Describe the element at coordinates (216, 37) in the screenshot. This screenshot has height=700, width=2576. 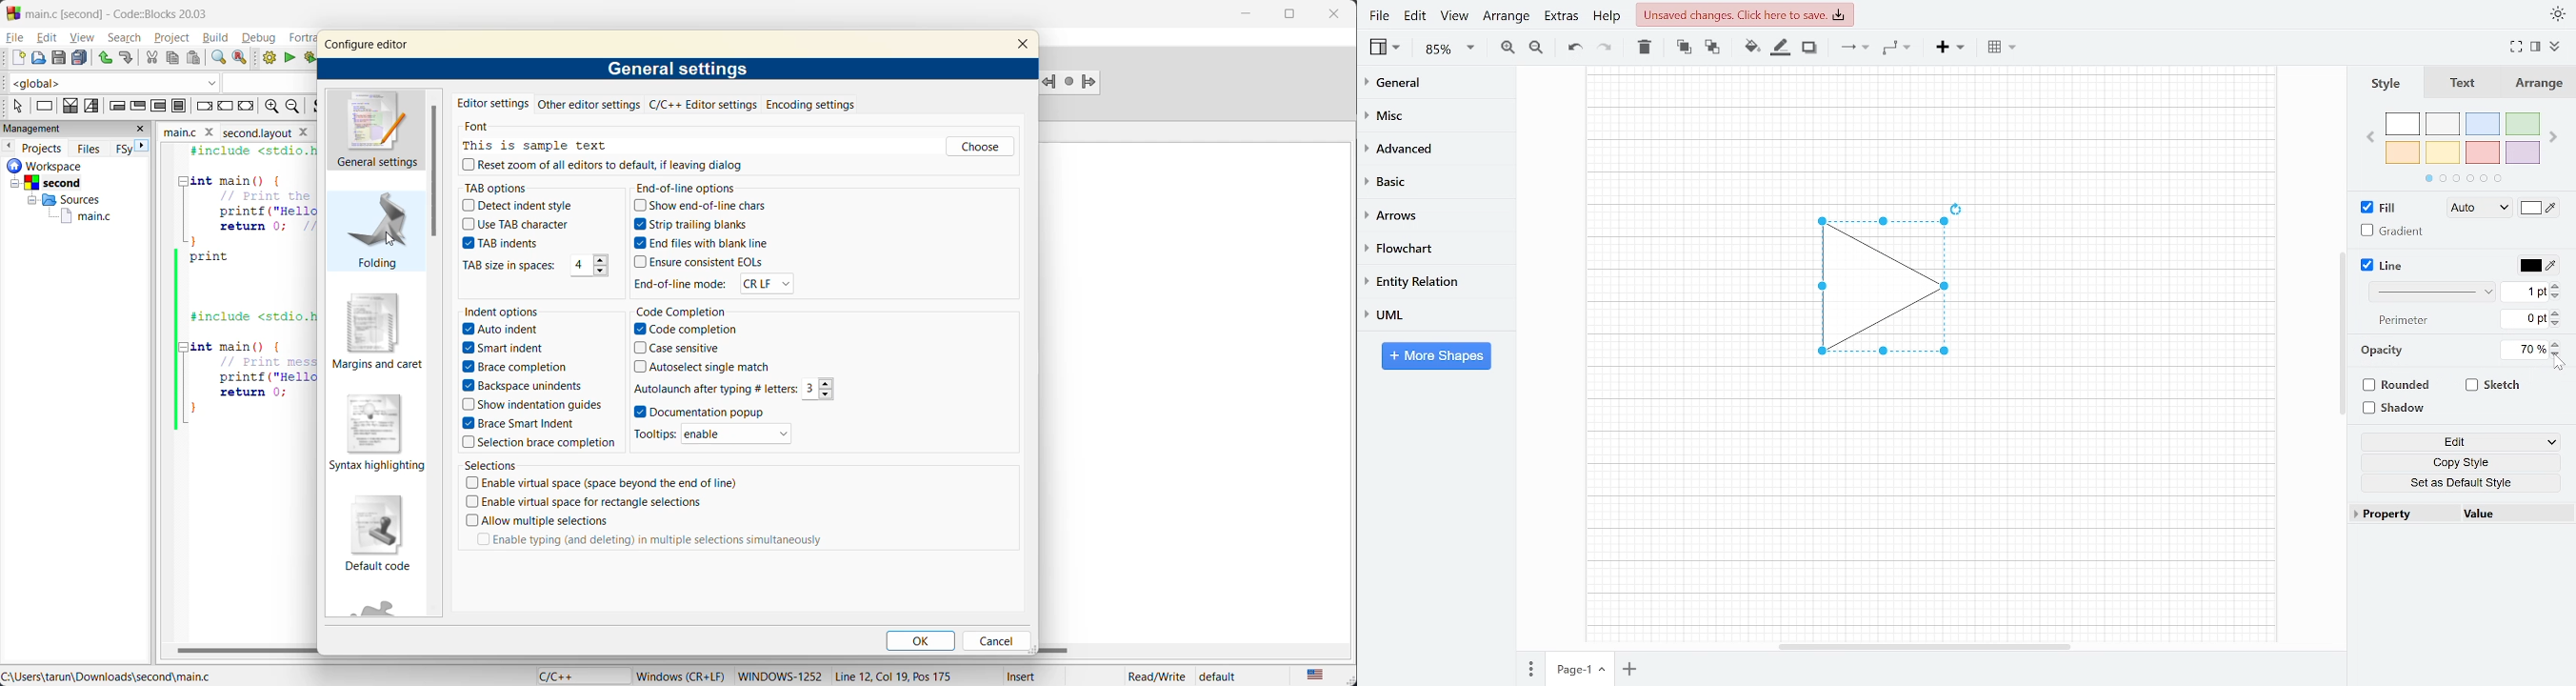
I see `build` at that location.